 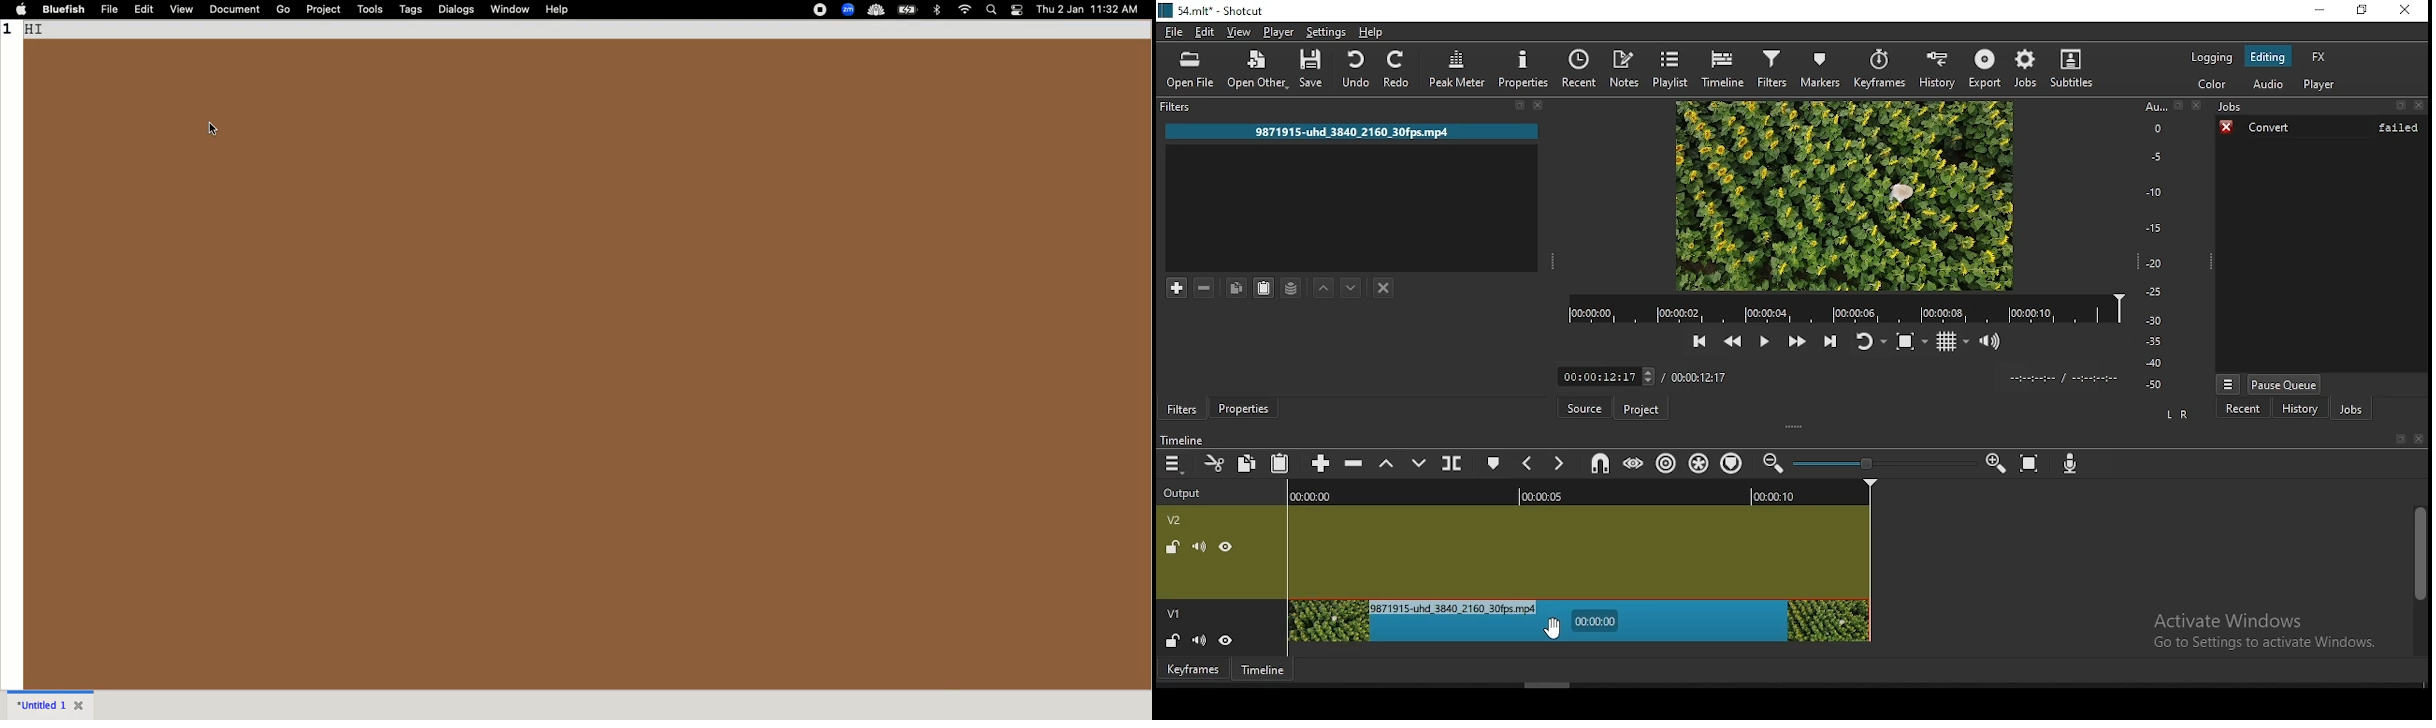 I want to click on color, so click(x=2215, y=86).